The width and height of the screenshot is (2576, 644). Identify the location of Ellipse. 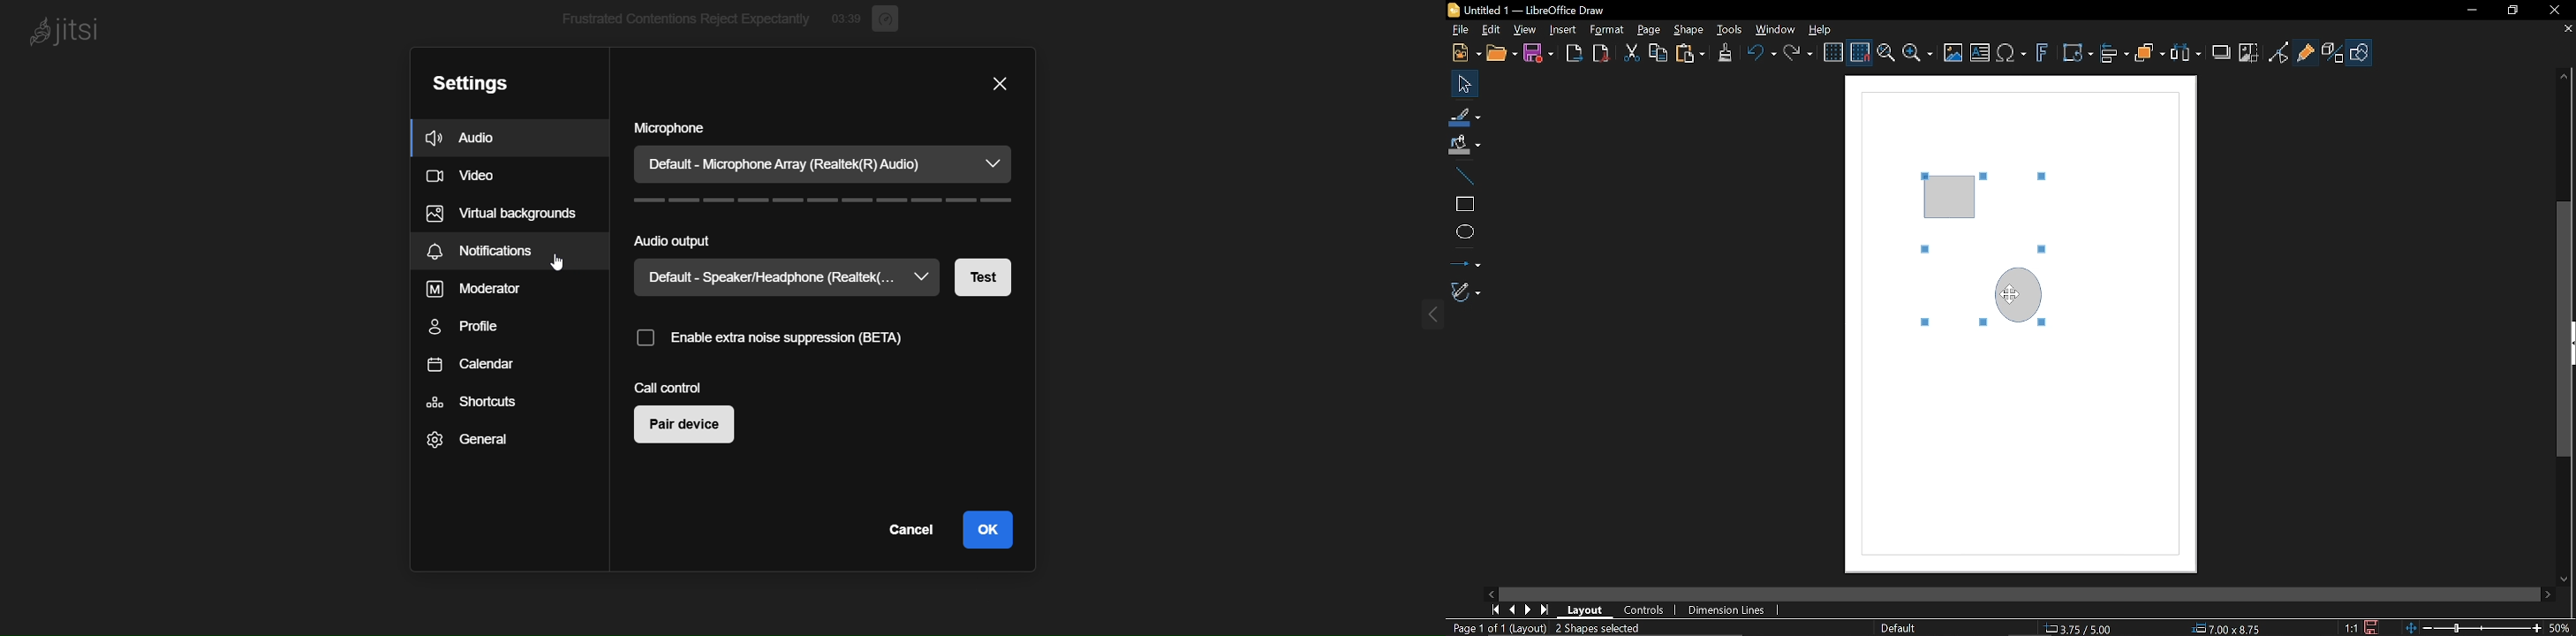
(1462, 231).